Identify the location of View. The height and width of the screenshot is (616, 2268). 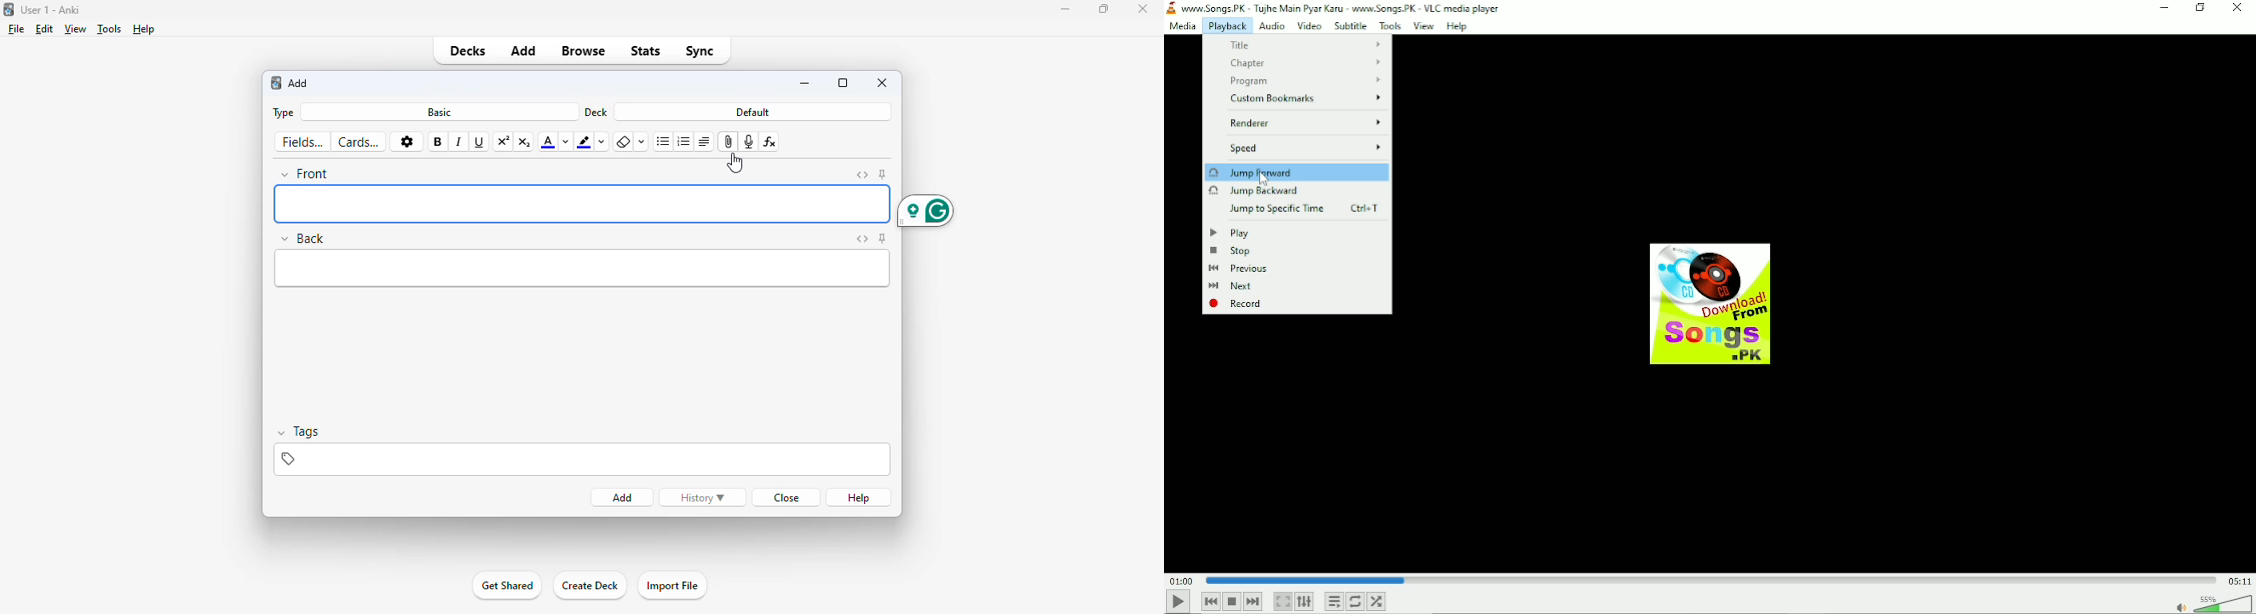
(1423, 27).